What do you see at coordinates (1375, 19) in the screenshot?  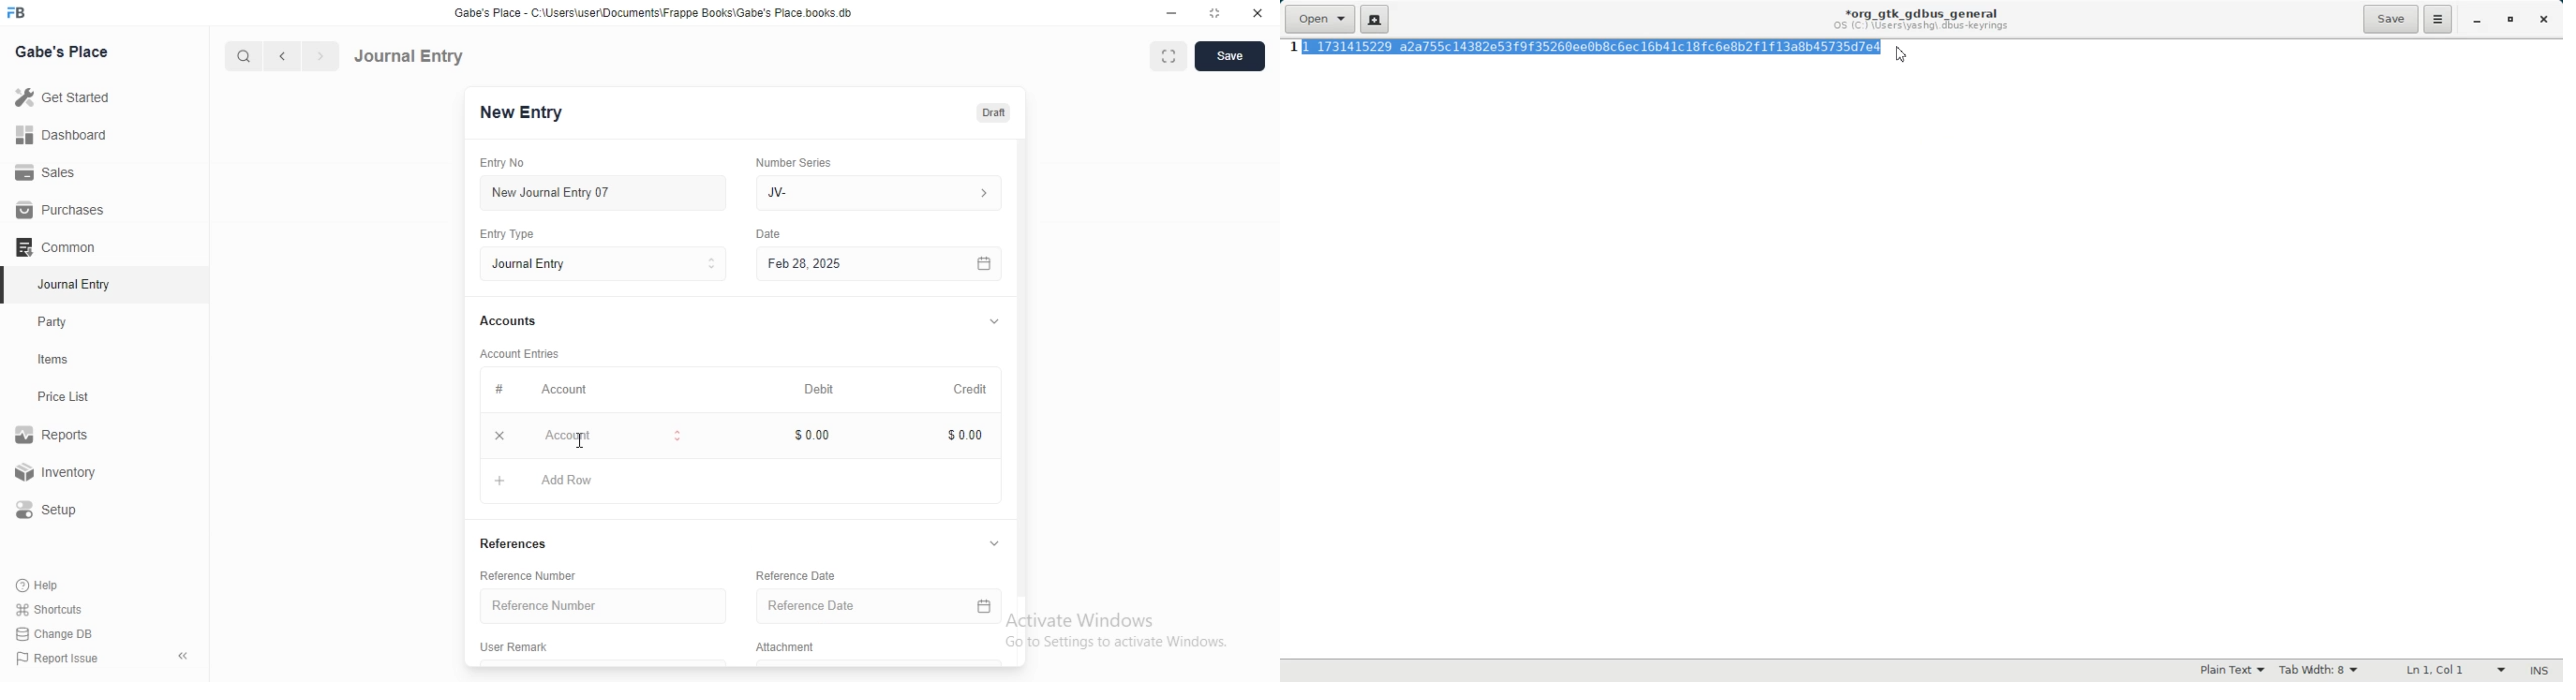 I see `Create a new document` at bounding box center [1375, 19].